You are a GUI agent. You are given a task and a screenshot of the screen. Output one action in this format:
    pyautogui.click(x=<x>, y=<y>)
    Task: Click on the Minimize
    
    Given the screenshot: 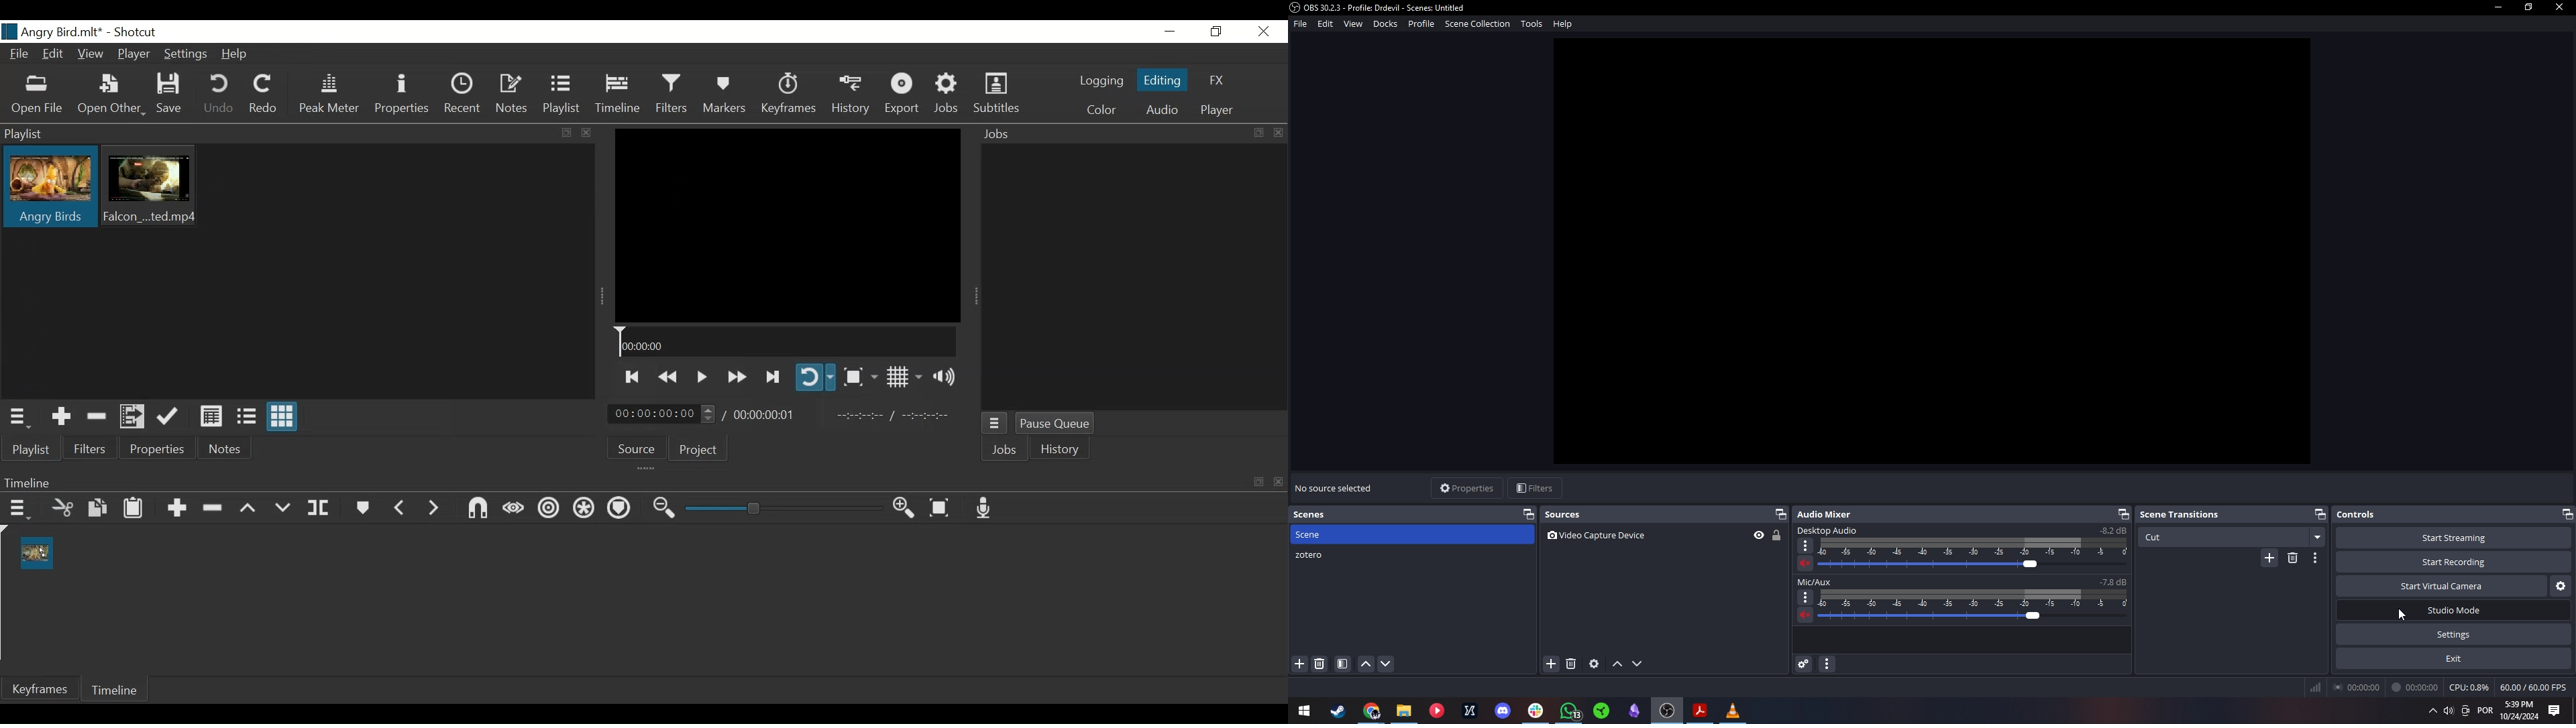 What is the action you would take?
    pyautogui.click(x=2498, y=8)
    